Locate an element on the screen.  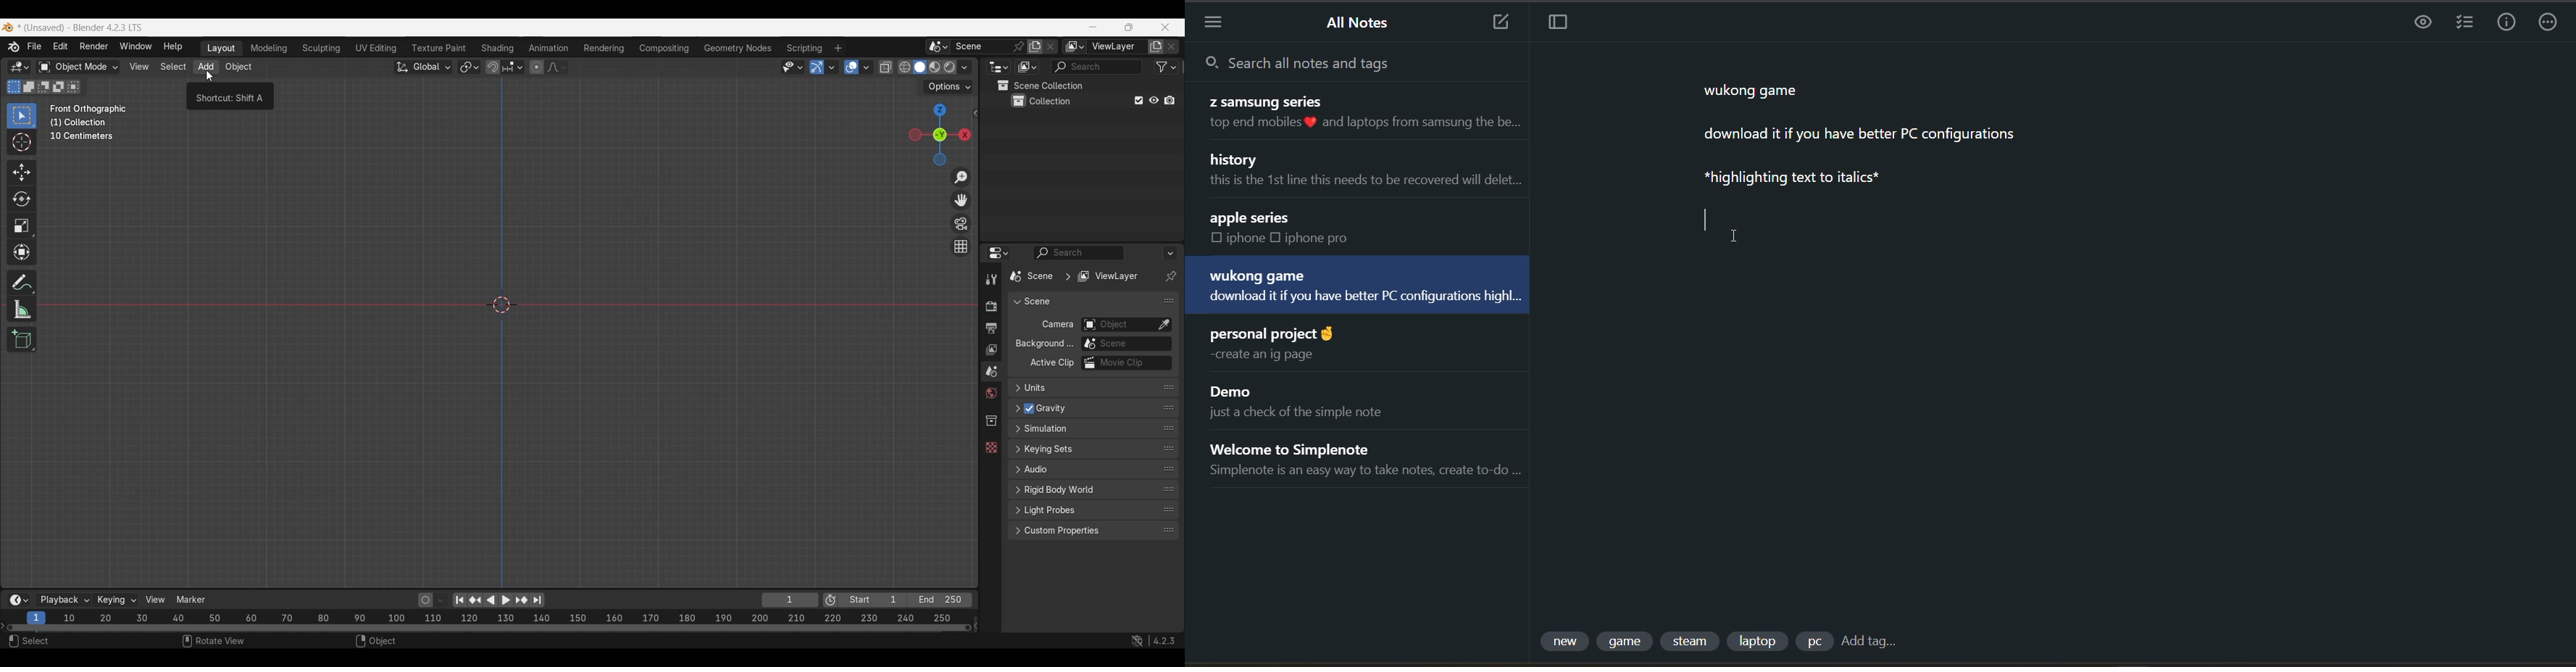
Change position in the list  is located at coordinates (1169, 387).